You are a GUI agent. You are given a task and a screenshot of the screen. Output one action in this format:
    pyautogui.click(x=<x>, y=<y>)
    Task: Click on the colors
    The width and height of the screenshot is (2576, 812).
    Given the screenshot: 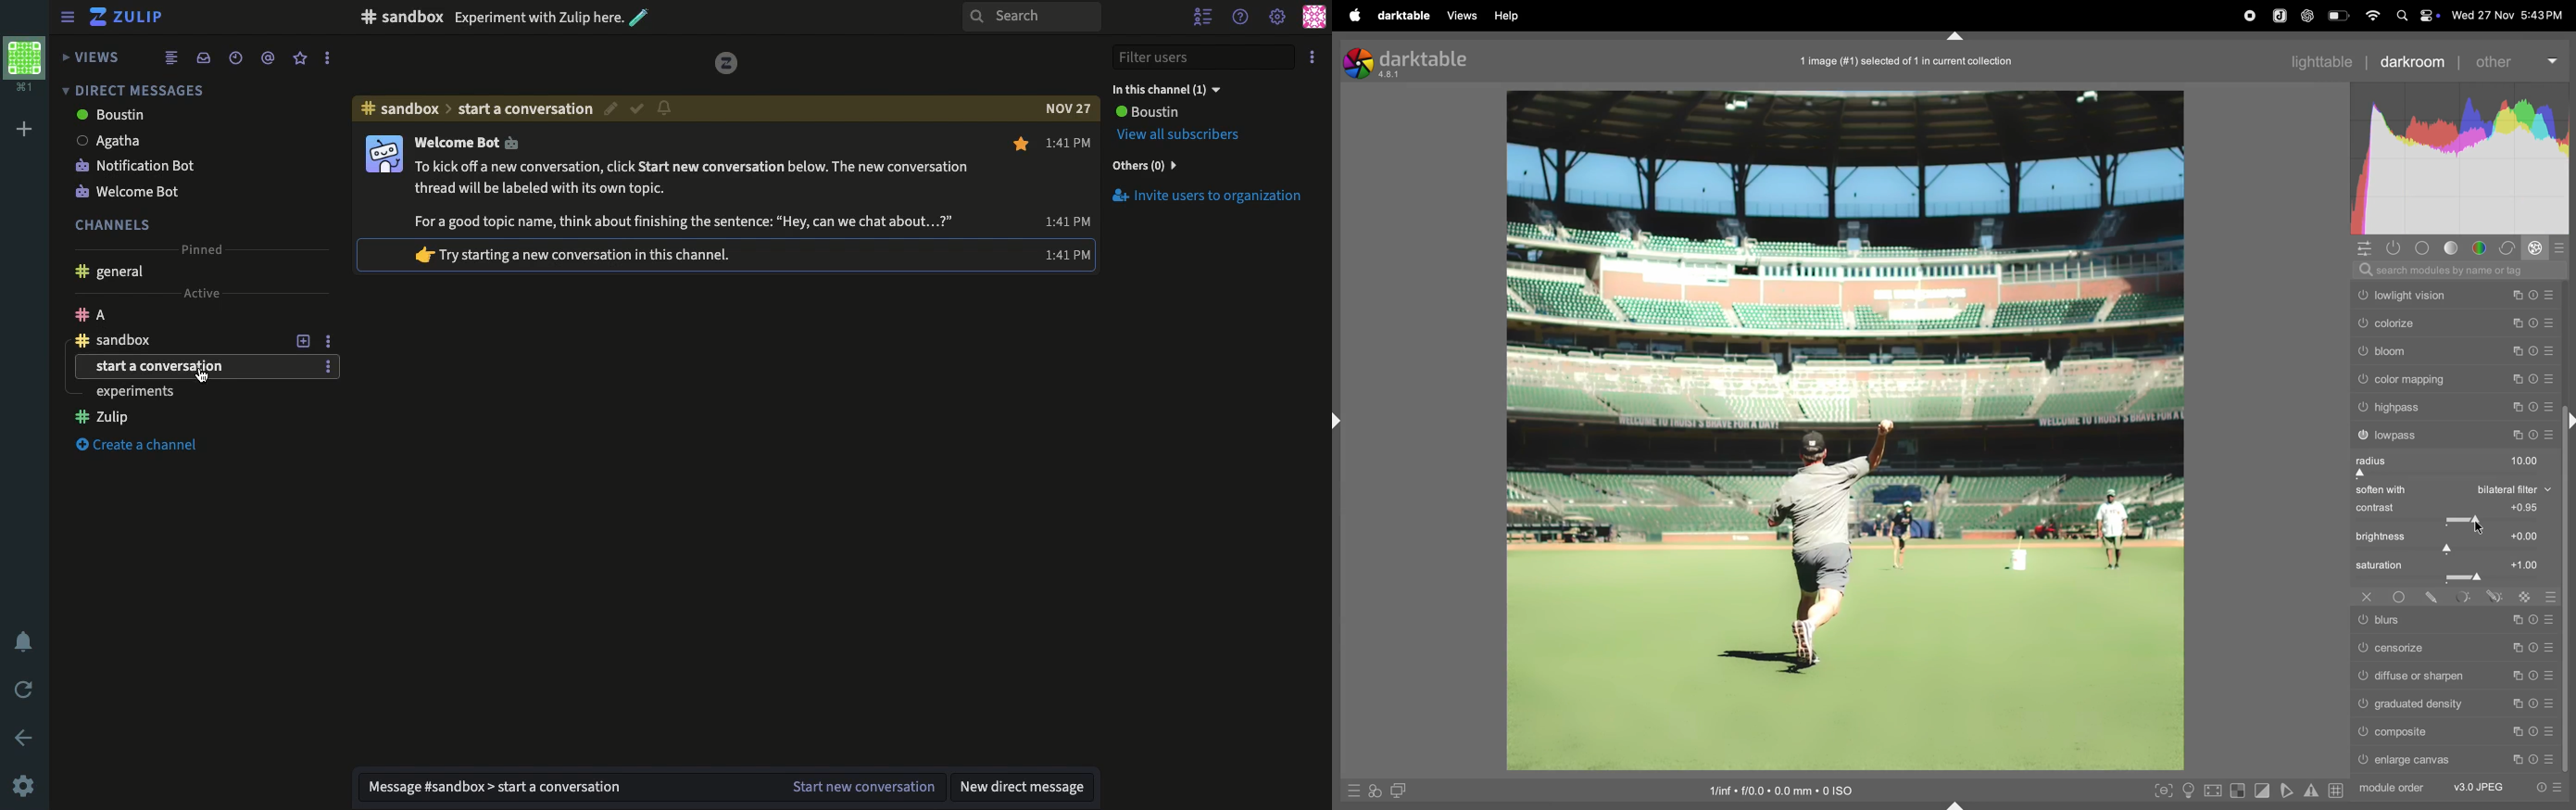 What is the action you would take?
    pyautogui.click(x=2482, y=248)
    